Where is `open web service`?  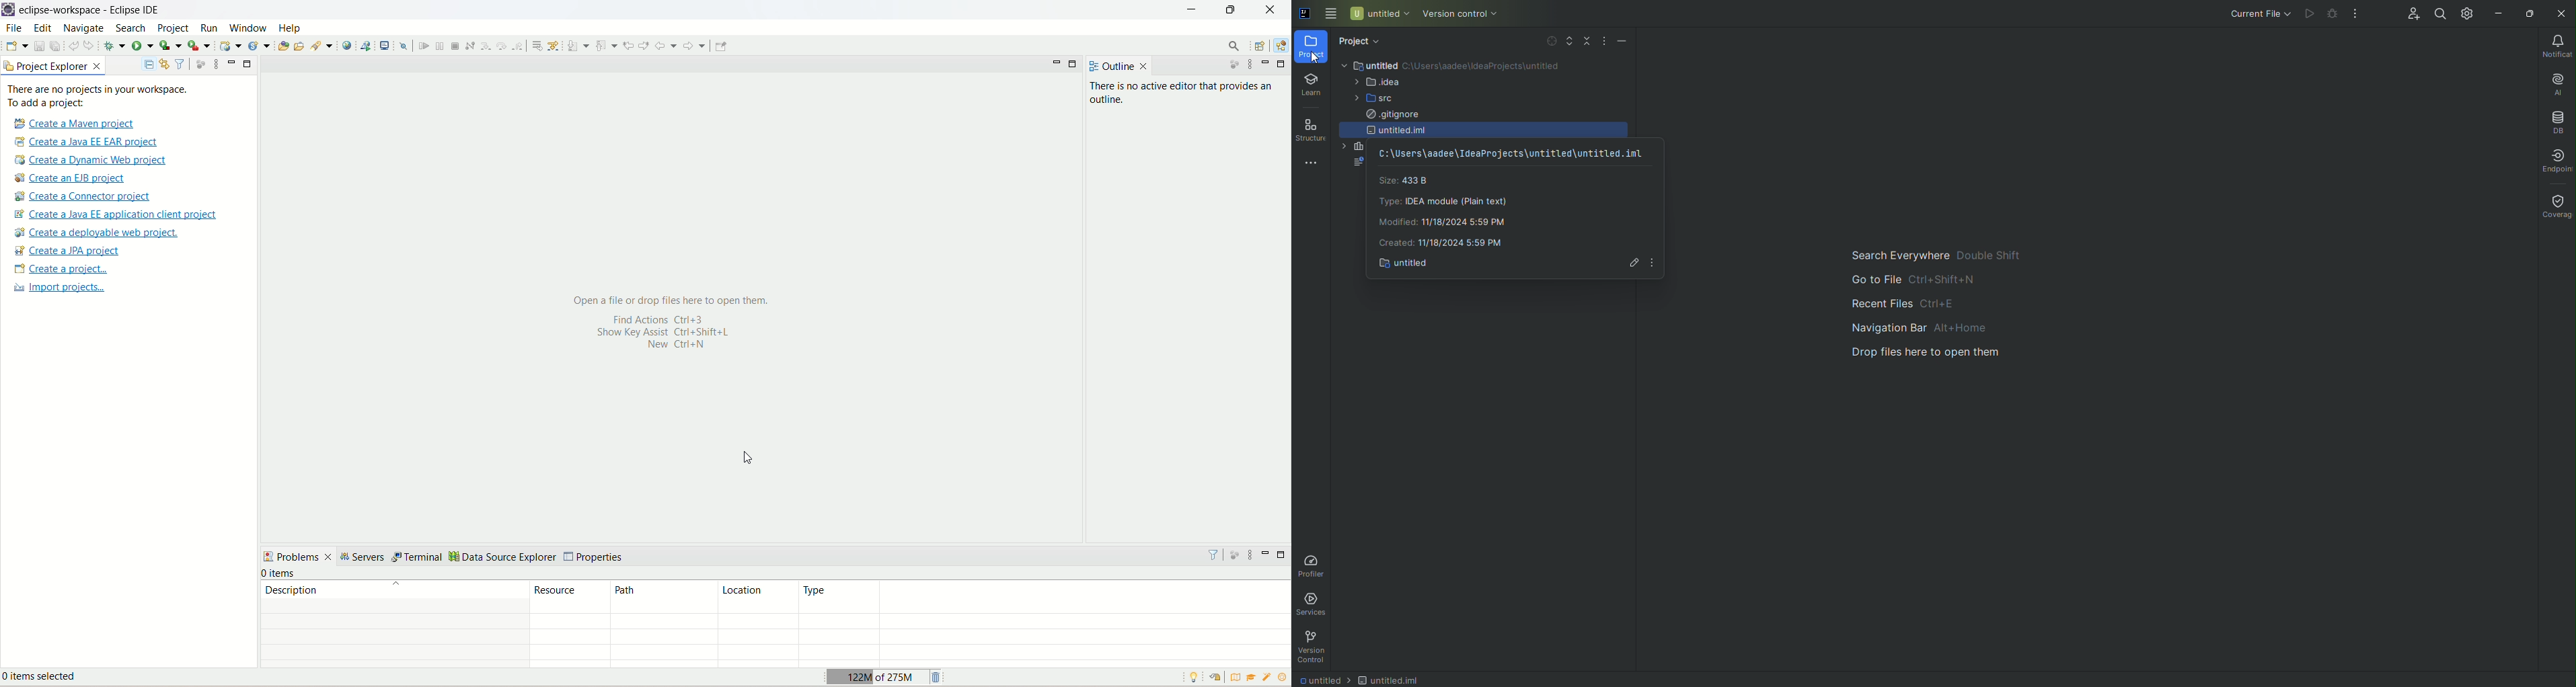
open web service is located at coordinates (347, 46).